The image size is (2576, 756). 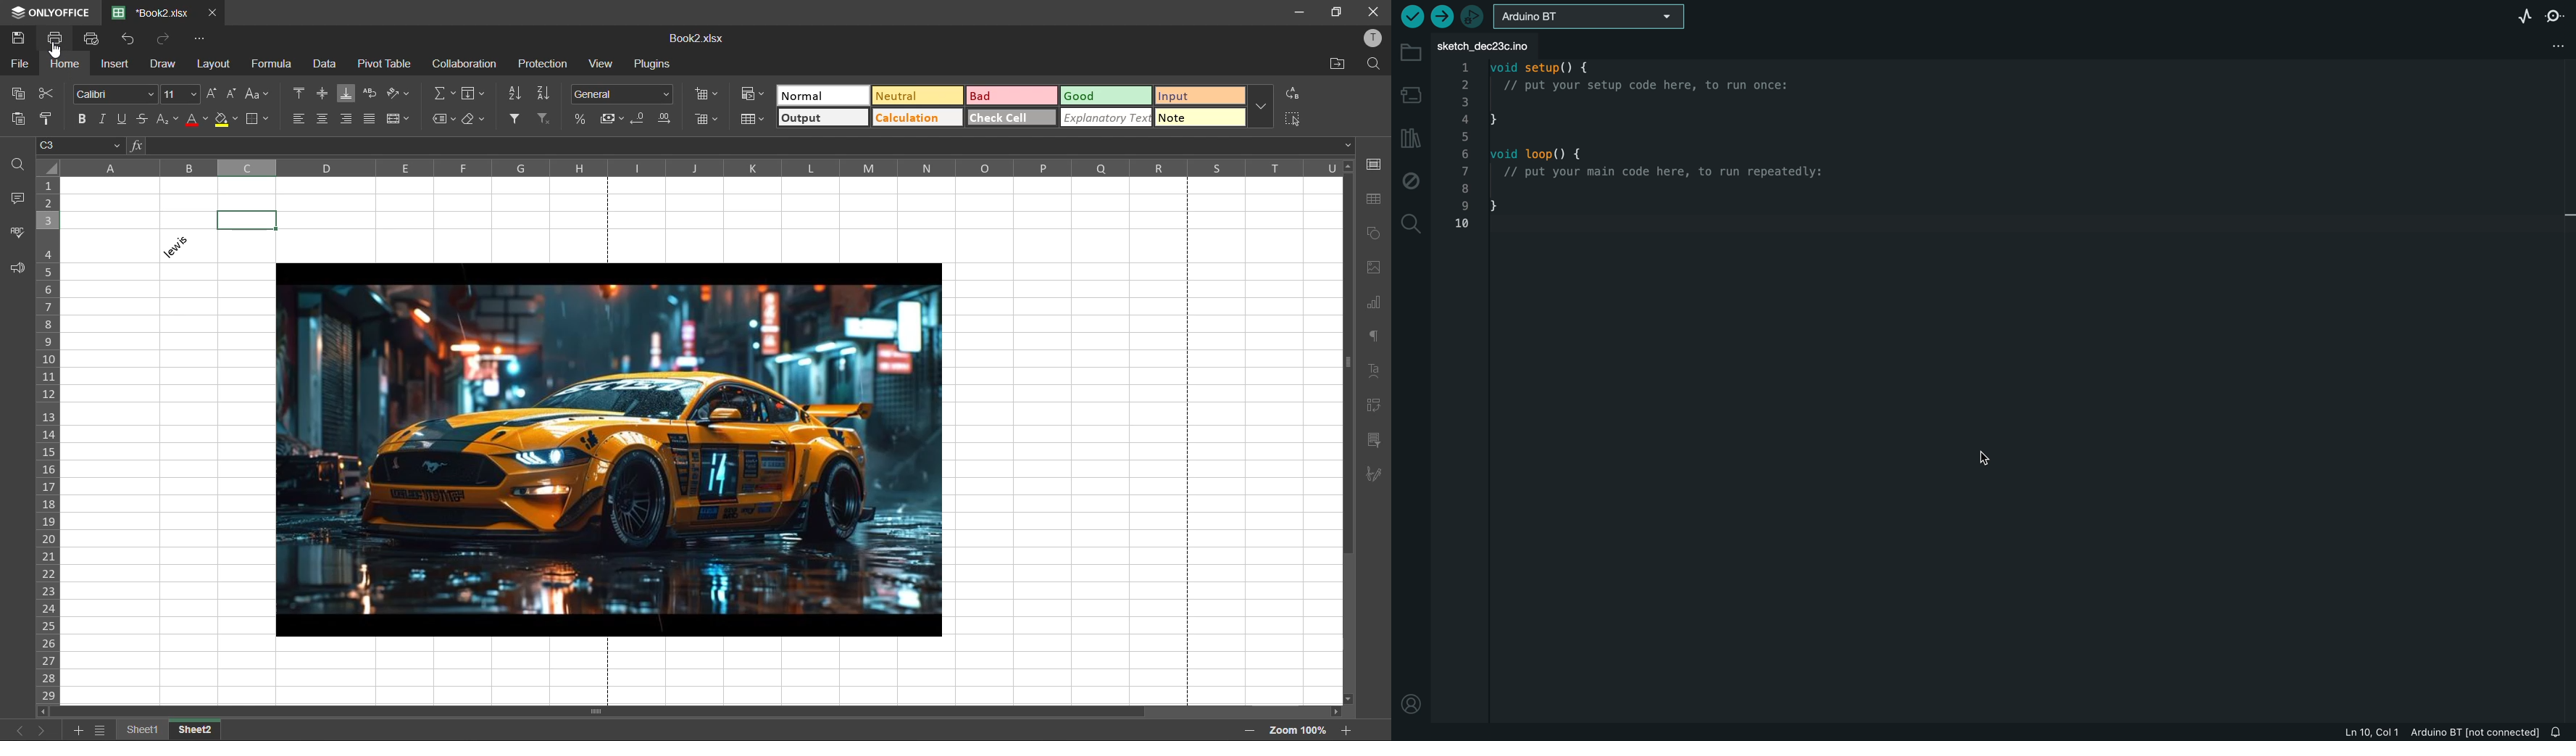 I want to click on clear filter, so click(x=546, y=118).